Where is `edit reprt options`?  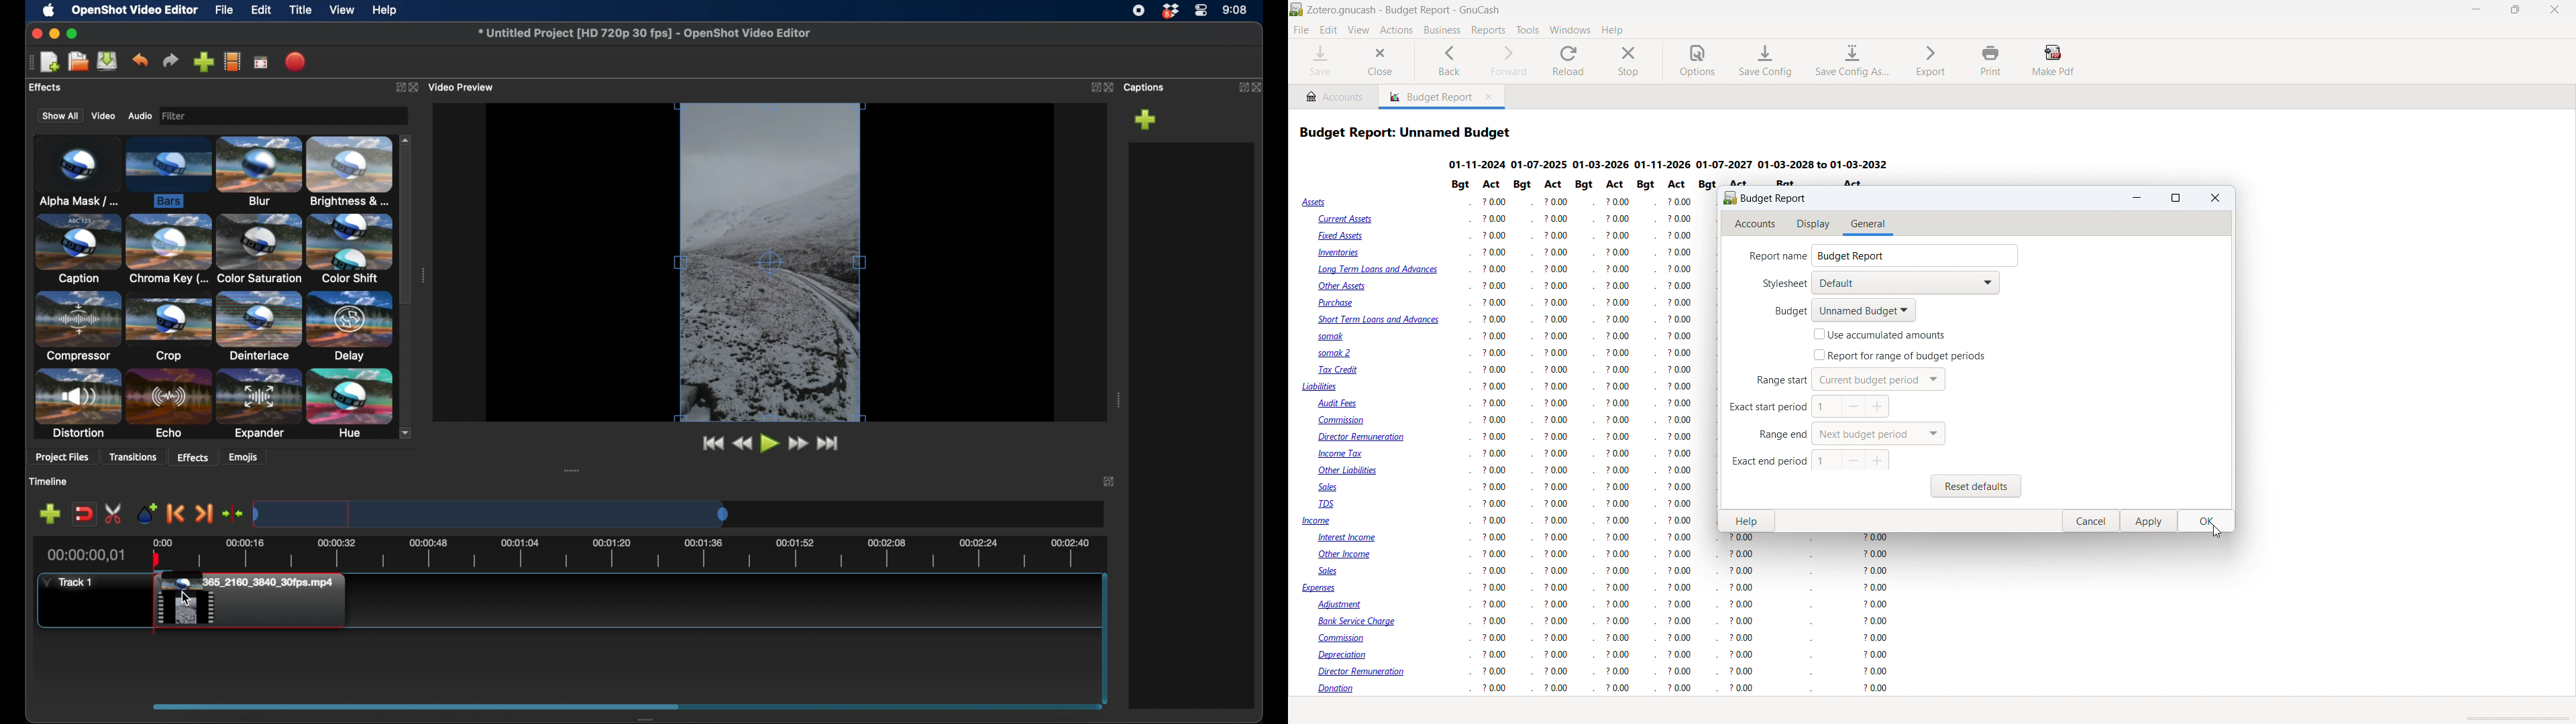 edit reprt options is located at coordinates (1347, 711).